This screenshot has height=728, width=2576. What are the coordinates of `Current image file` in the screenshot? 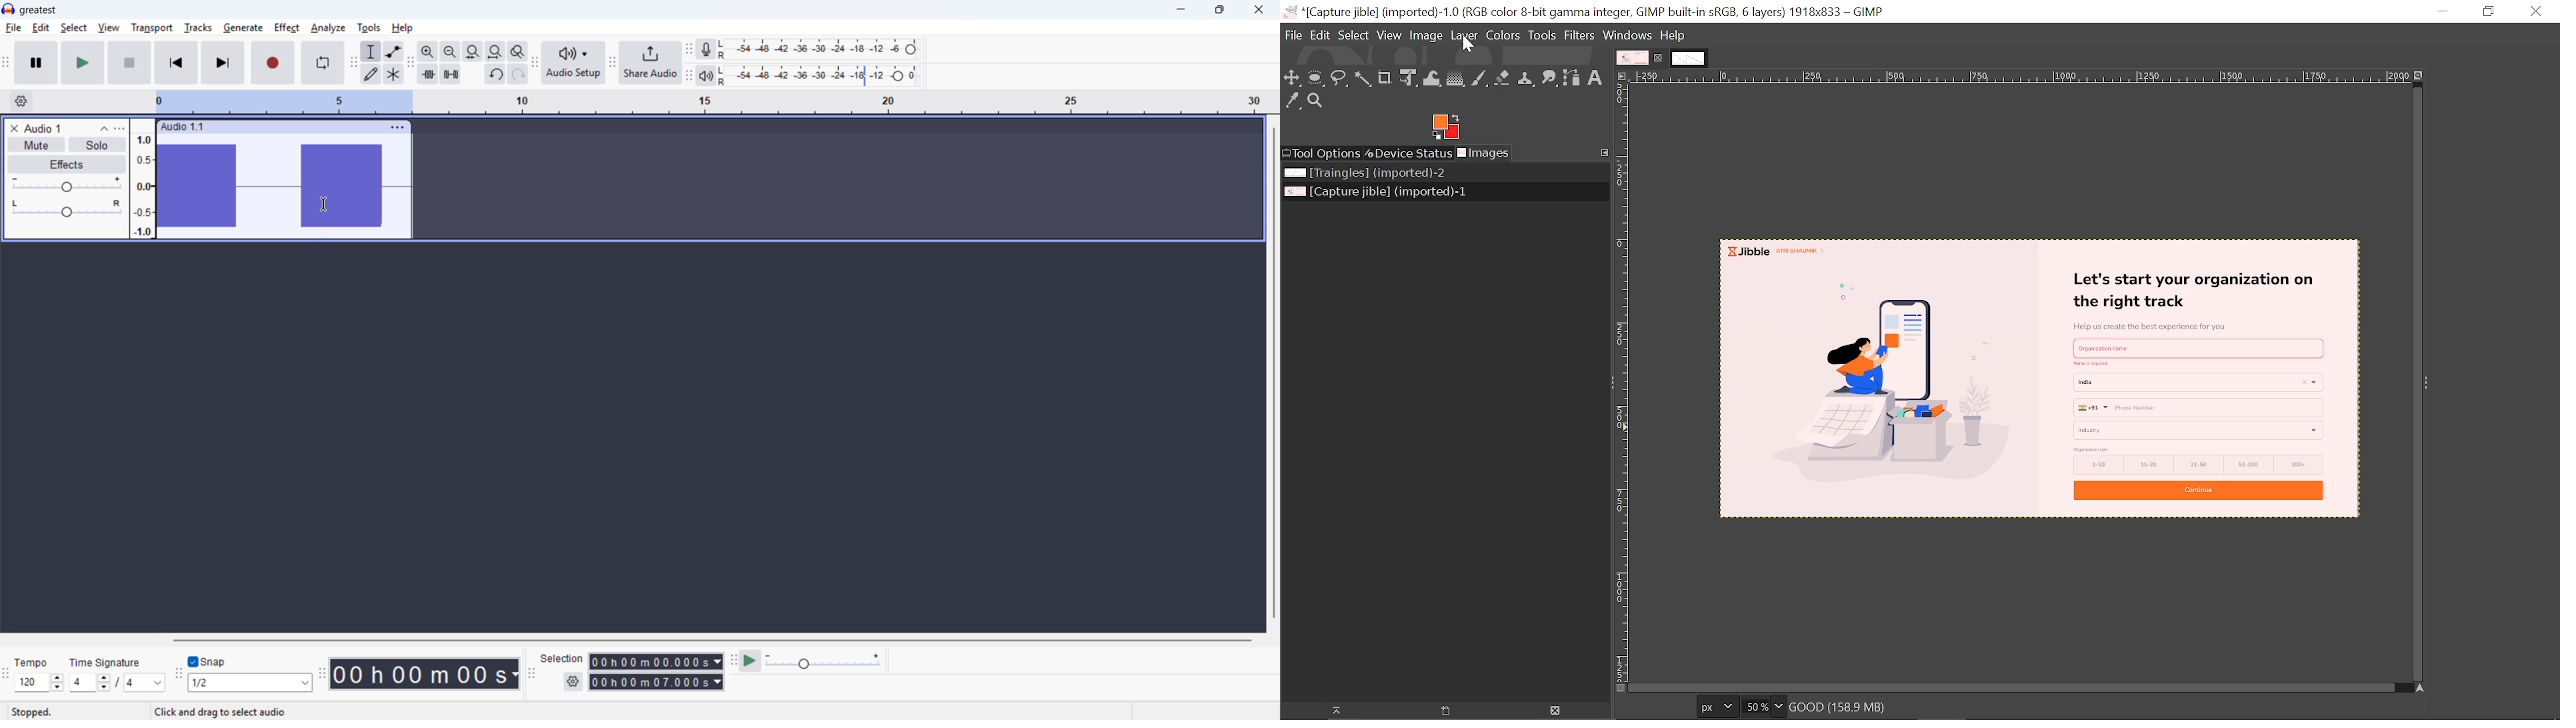 It's located at (1374, 192).